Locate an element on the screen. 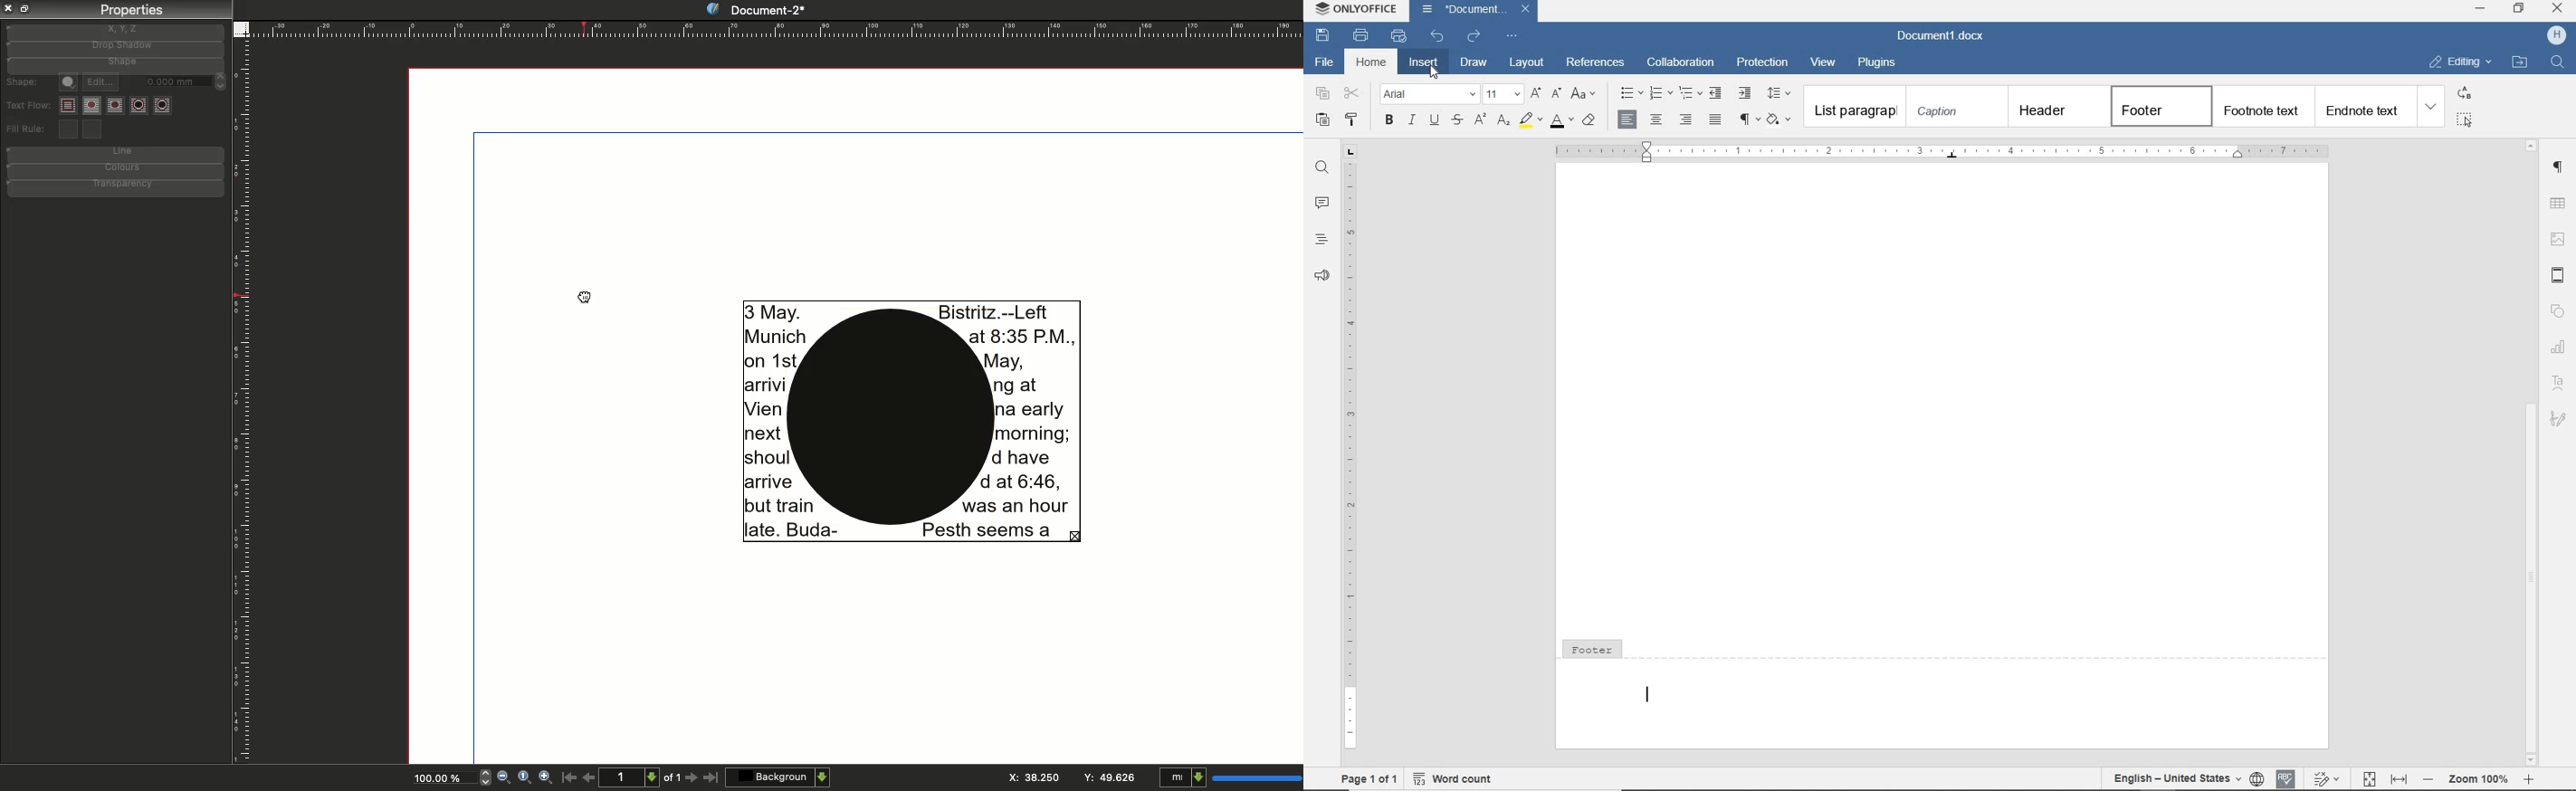 The height and width of the screenshot is (812, 2576). select all is located at coordinates (2463, 120).